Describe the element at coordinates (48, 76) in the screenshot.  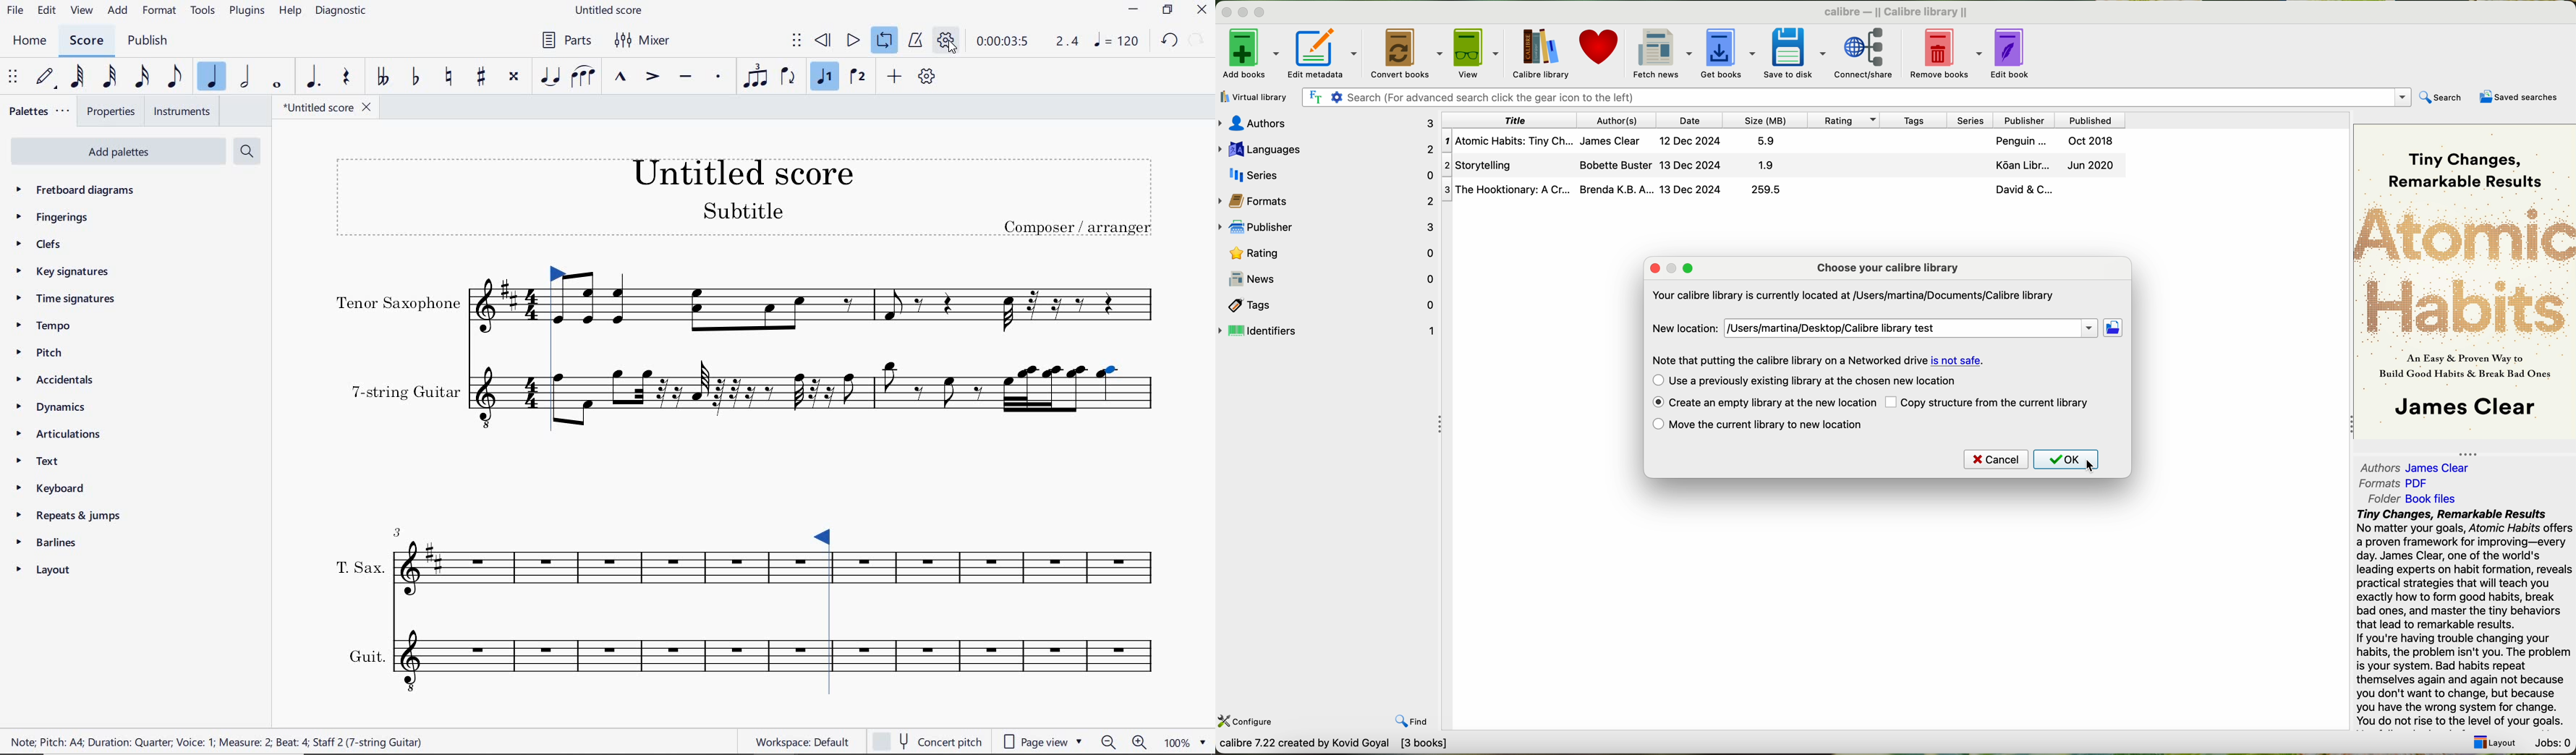
I see `DEFAULT (STEP TIME)` at that location.